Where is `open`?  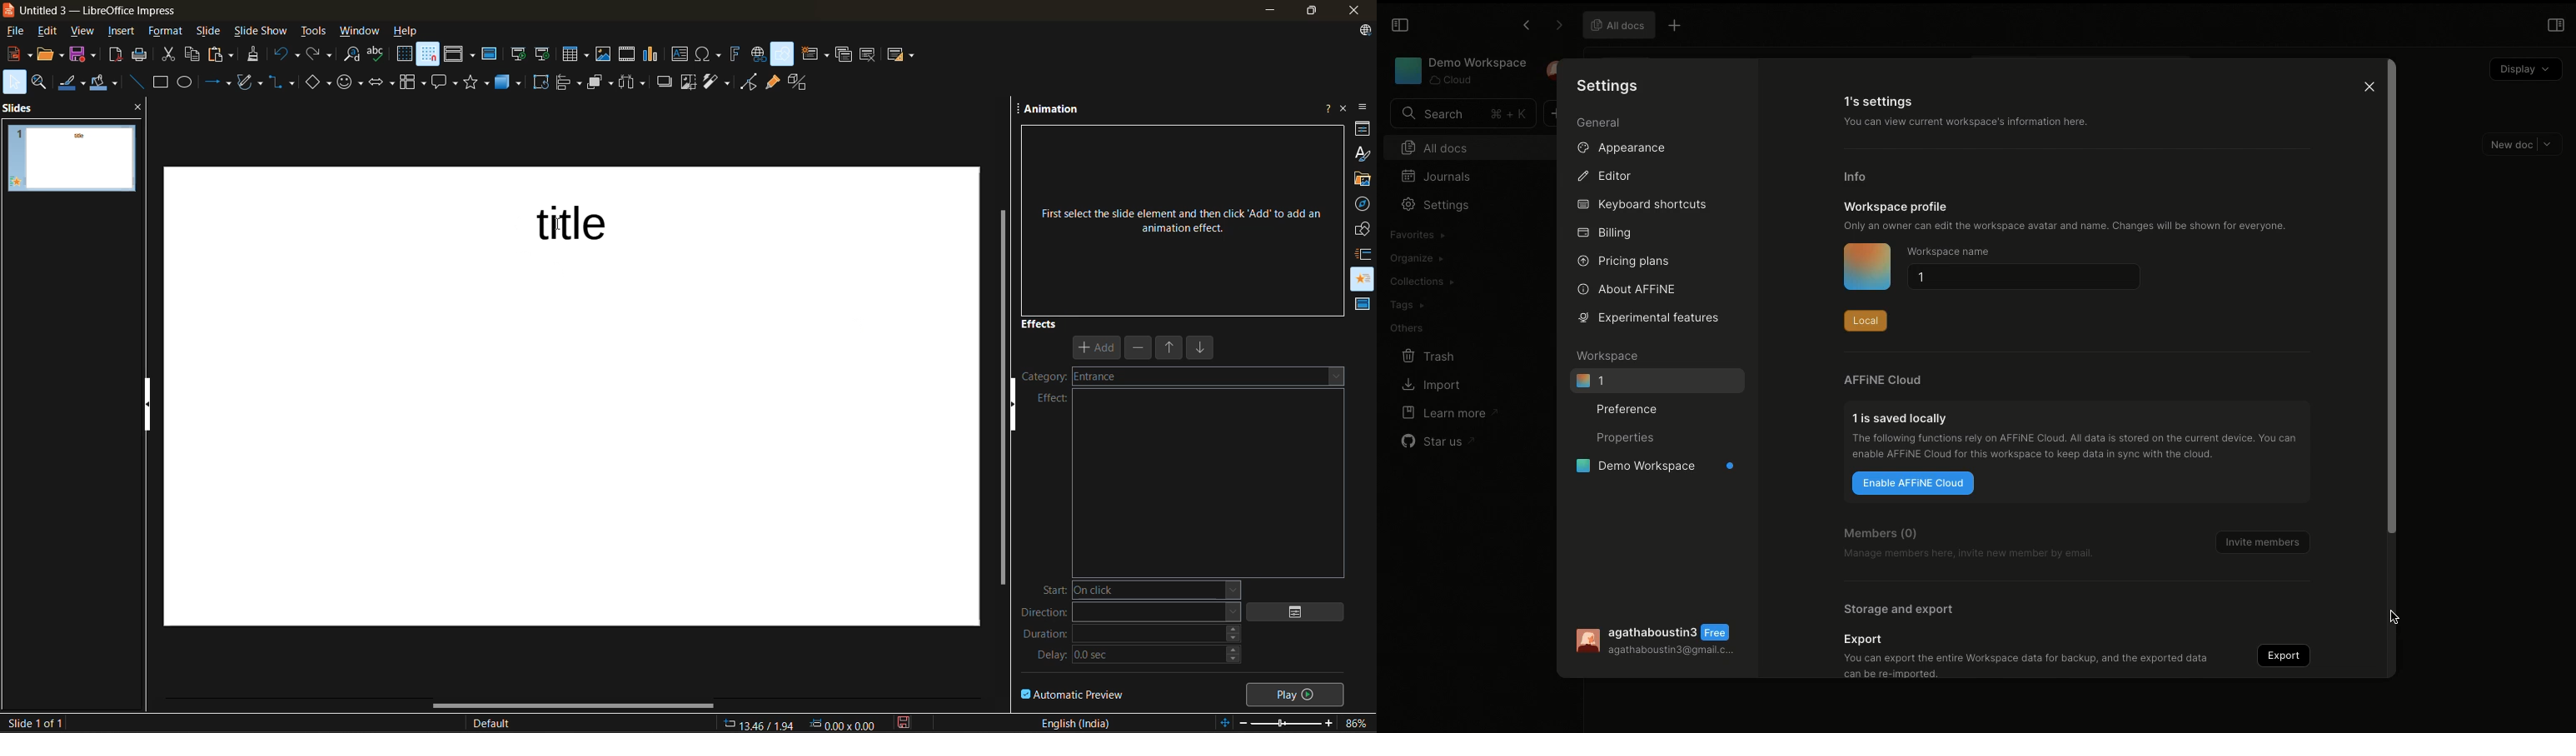
open is located at coordinates (52, 54).